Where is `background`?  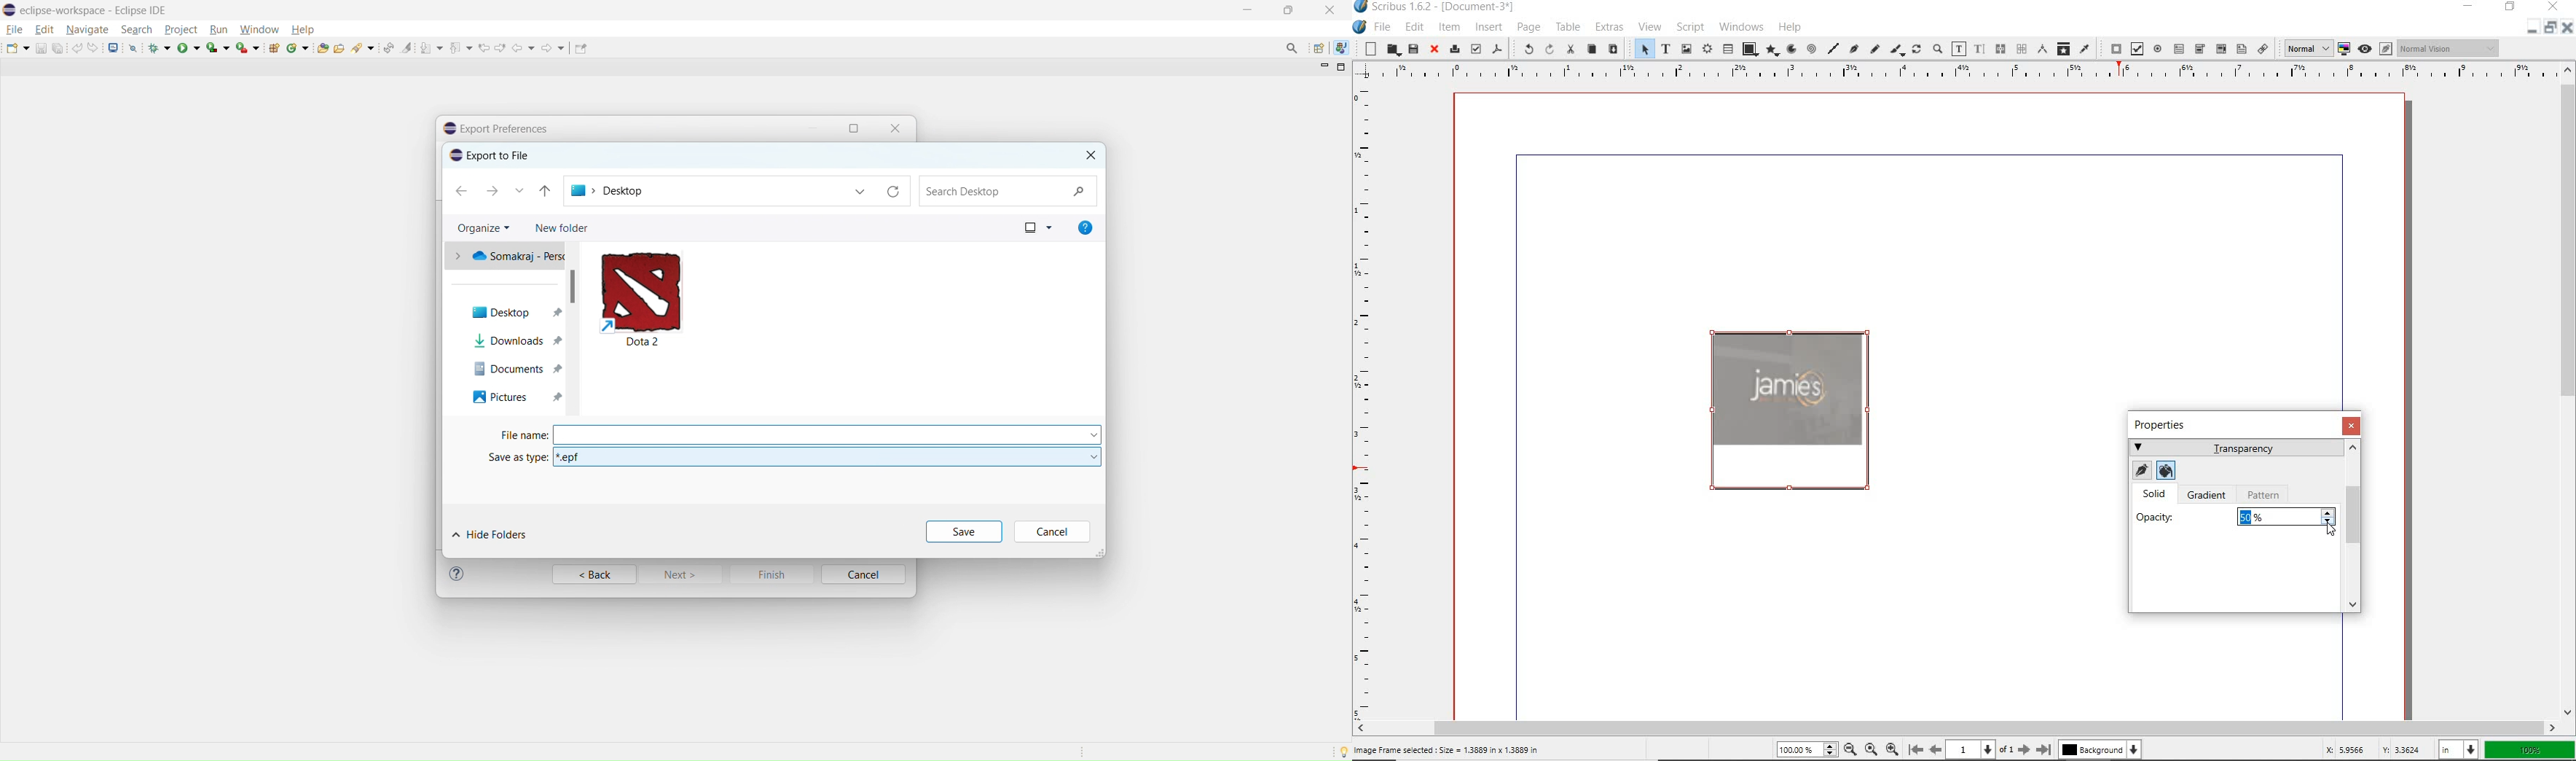
background is located at coordinates (2101, 818).